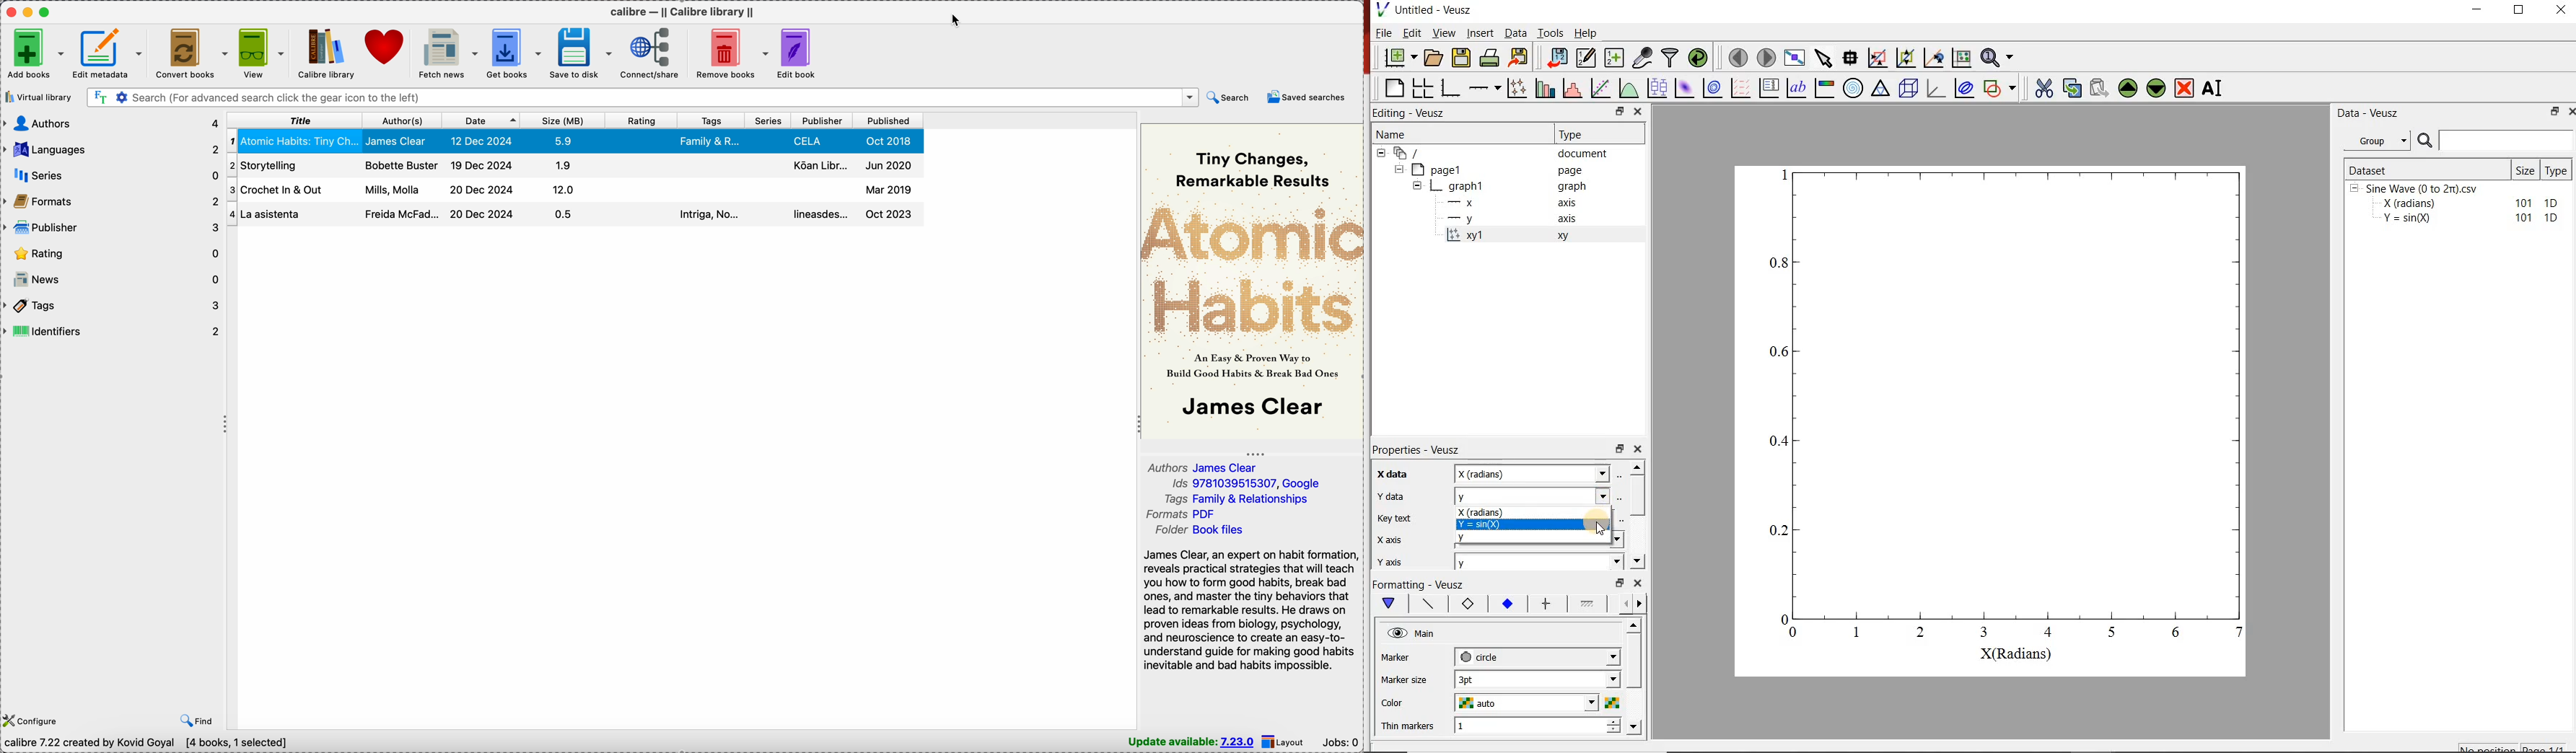  What do you see at coordinates (642, 97) in the screenshot?
I see `search bar` at bounding box center [642, 97].